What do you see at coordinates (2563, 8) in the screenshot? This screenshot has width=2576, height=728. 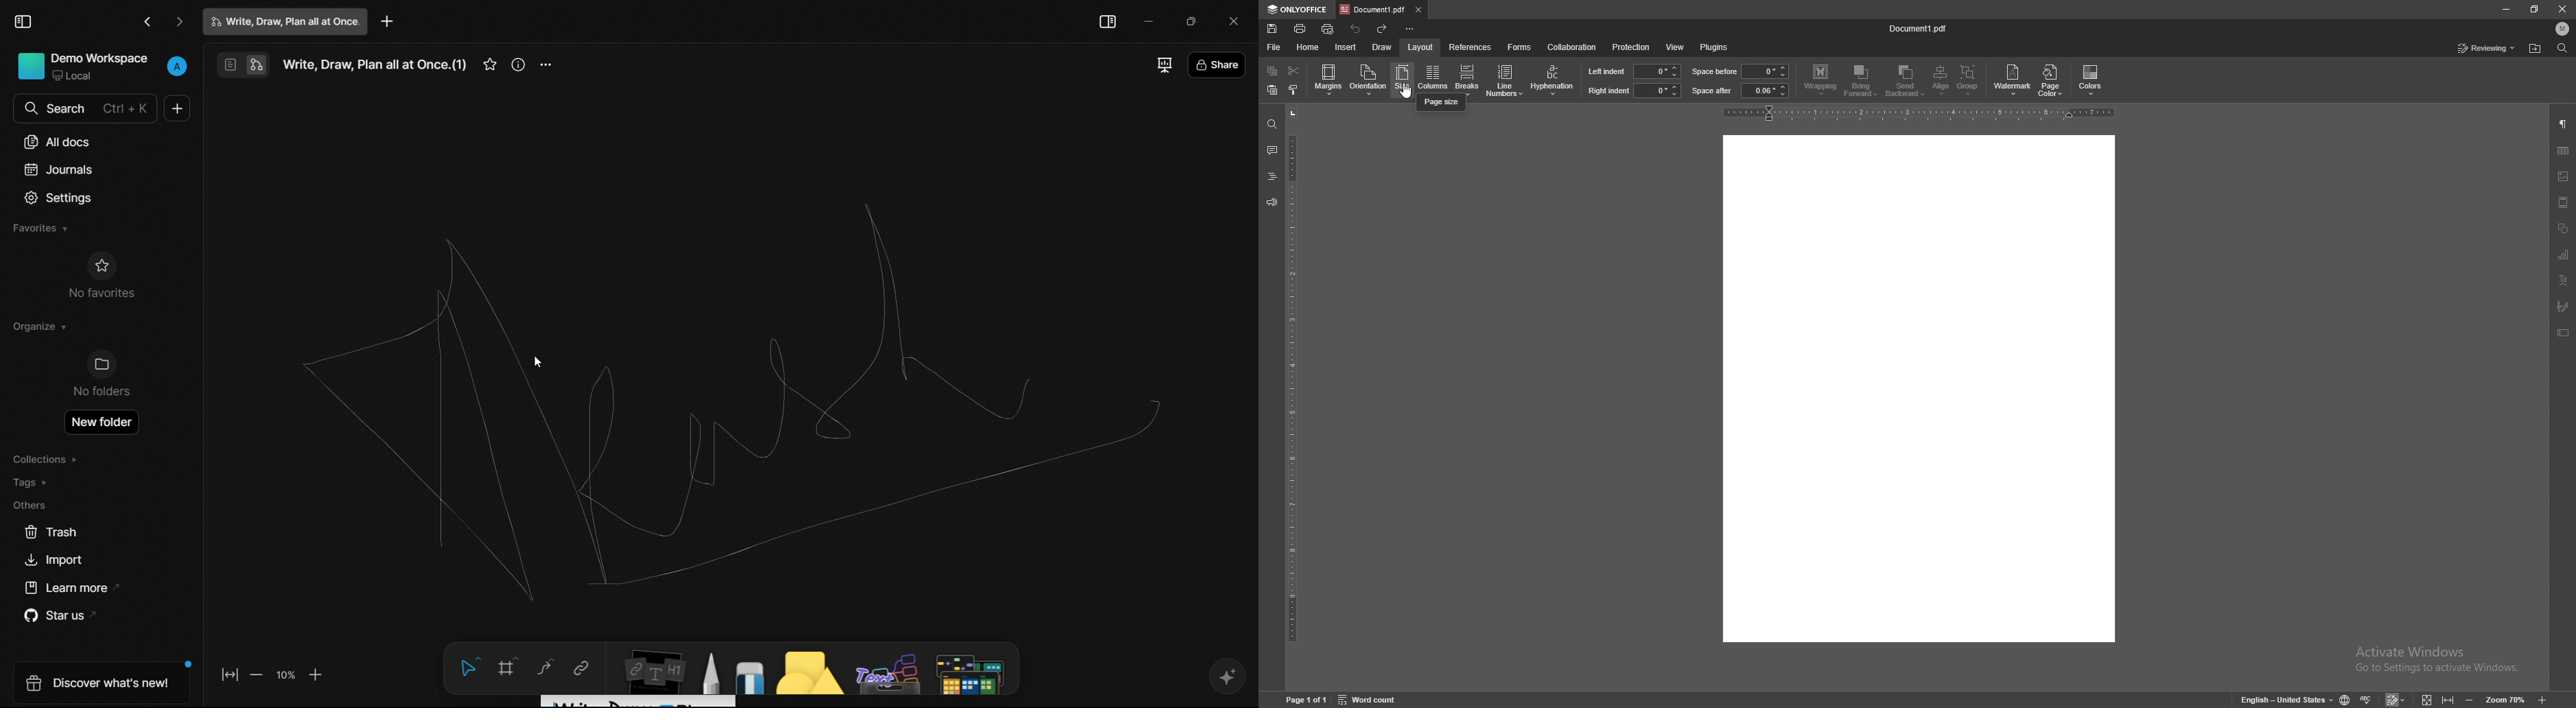 I see `close` at bounding box center [2563, 8].